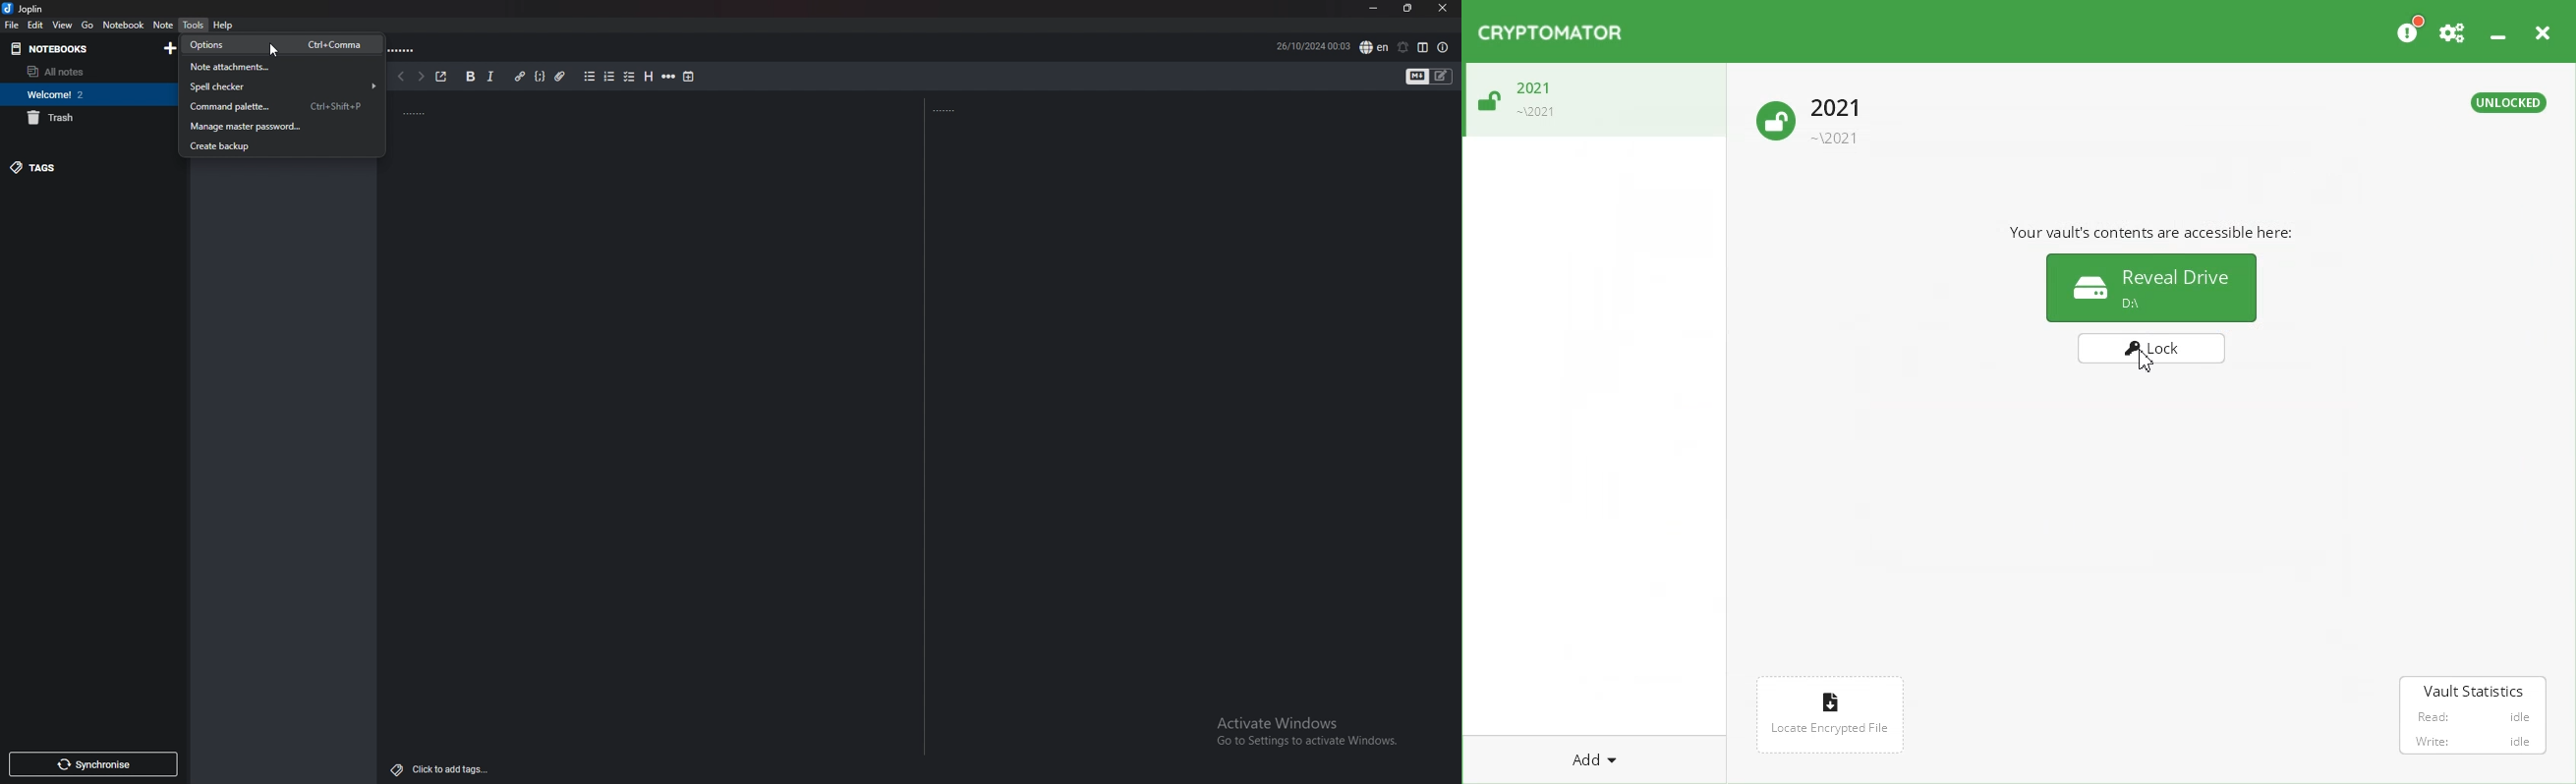 The height and width of the screenshot is (784, 2576). What do you see at coordinates (276, 52) in the screenshot?
I see `` at bounding box center [276, 52].